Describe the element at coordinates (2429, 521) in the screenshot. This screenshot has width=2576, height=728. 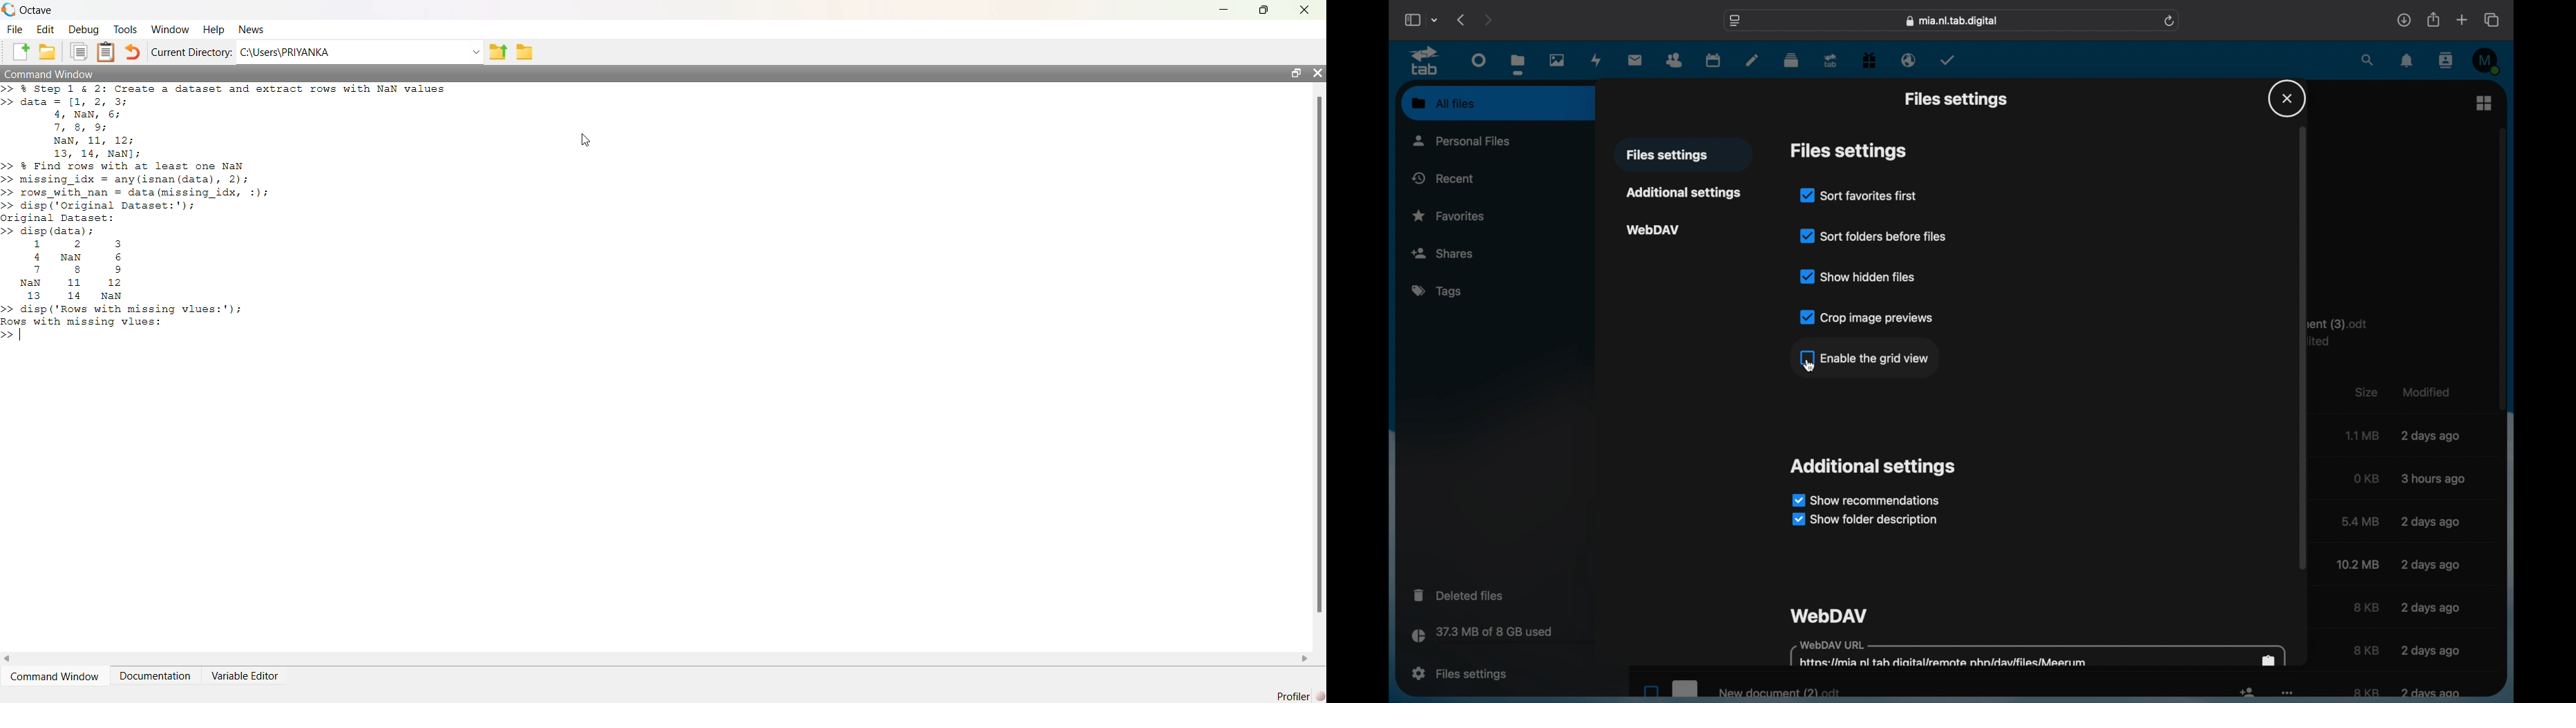
I see `modified` at that location.